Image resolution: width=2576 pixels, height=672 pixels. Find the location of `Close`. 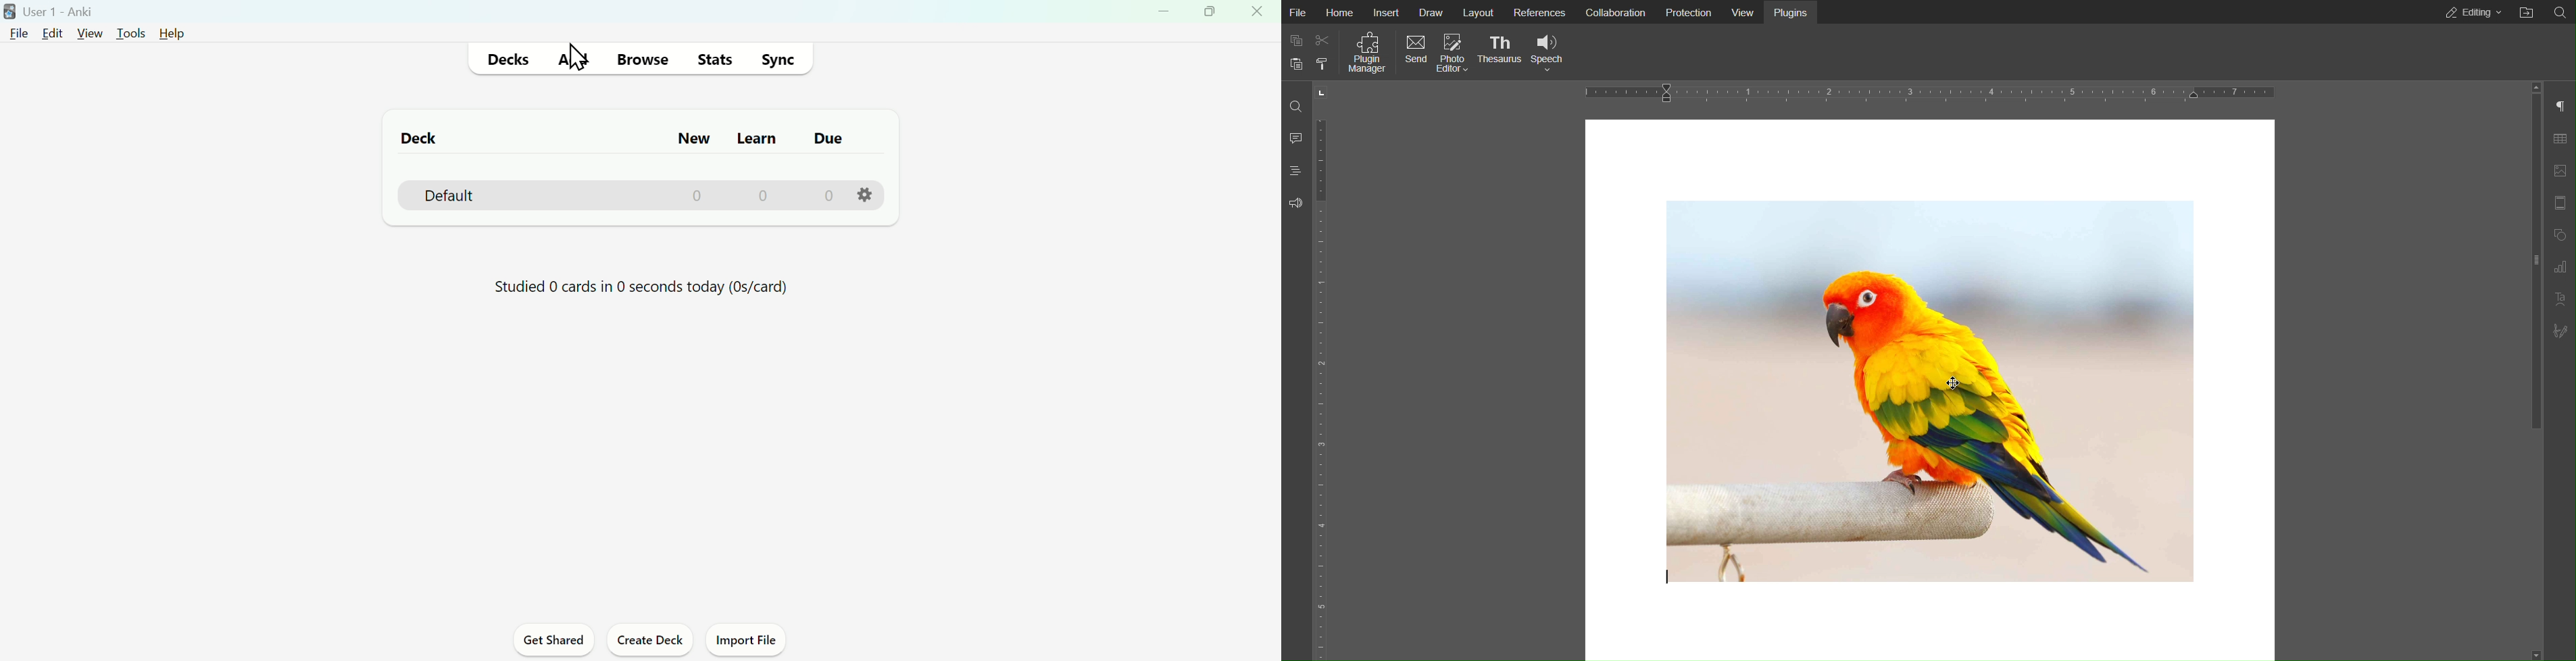

Close is located at coordinates (1257, 14).